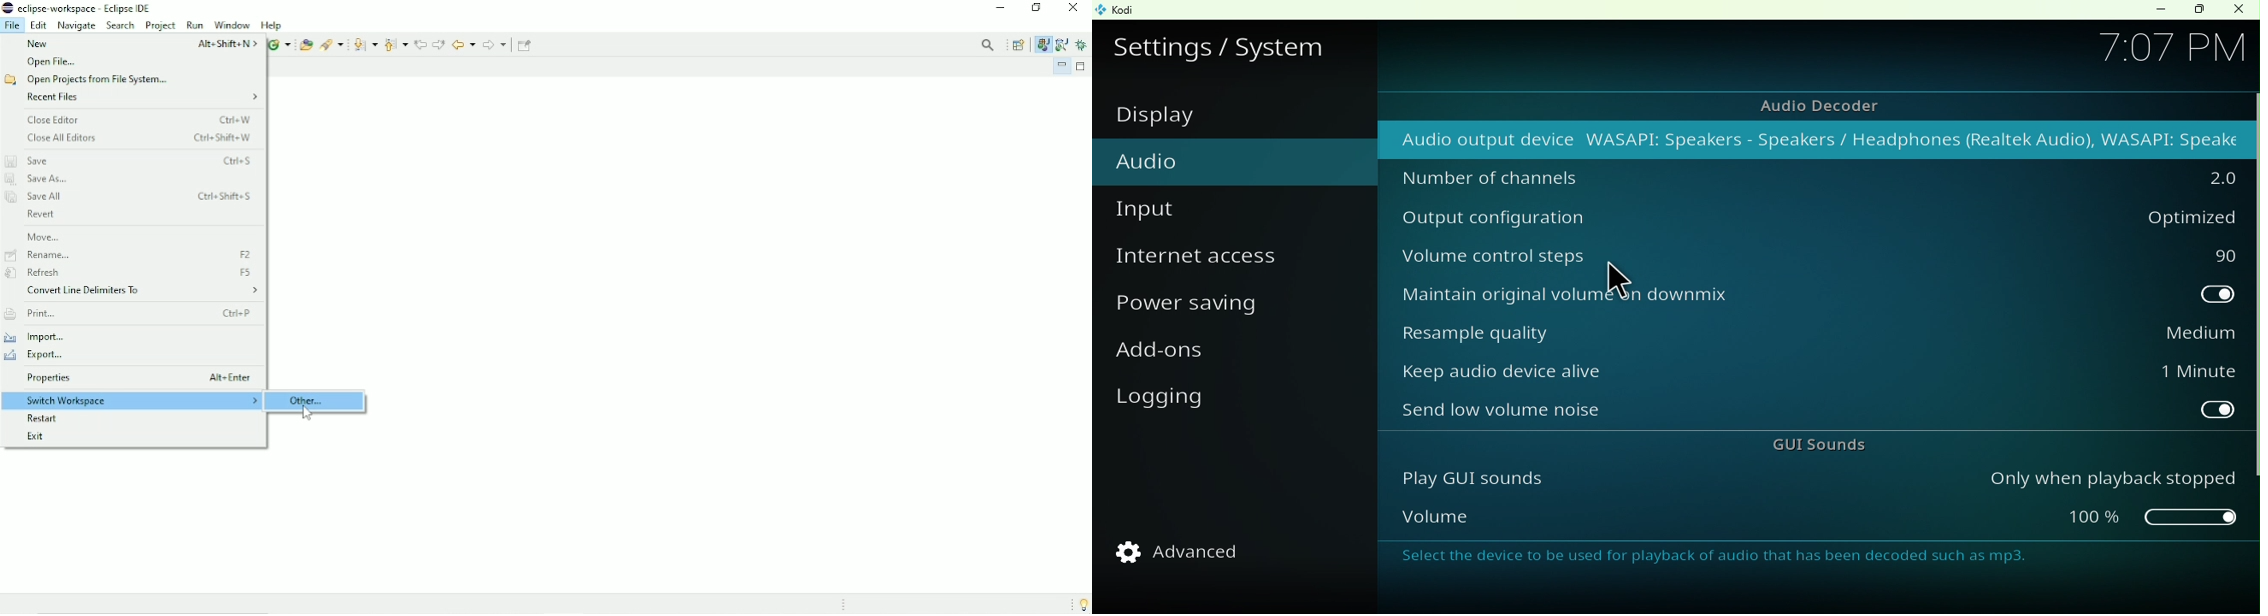 This screenshot has height=616, width=2268. I want to click on Close editor, so click(141, 119).